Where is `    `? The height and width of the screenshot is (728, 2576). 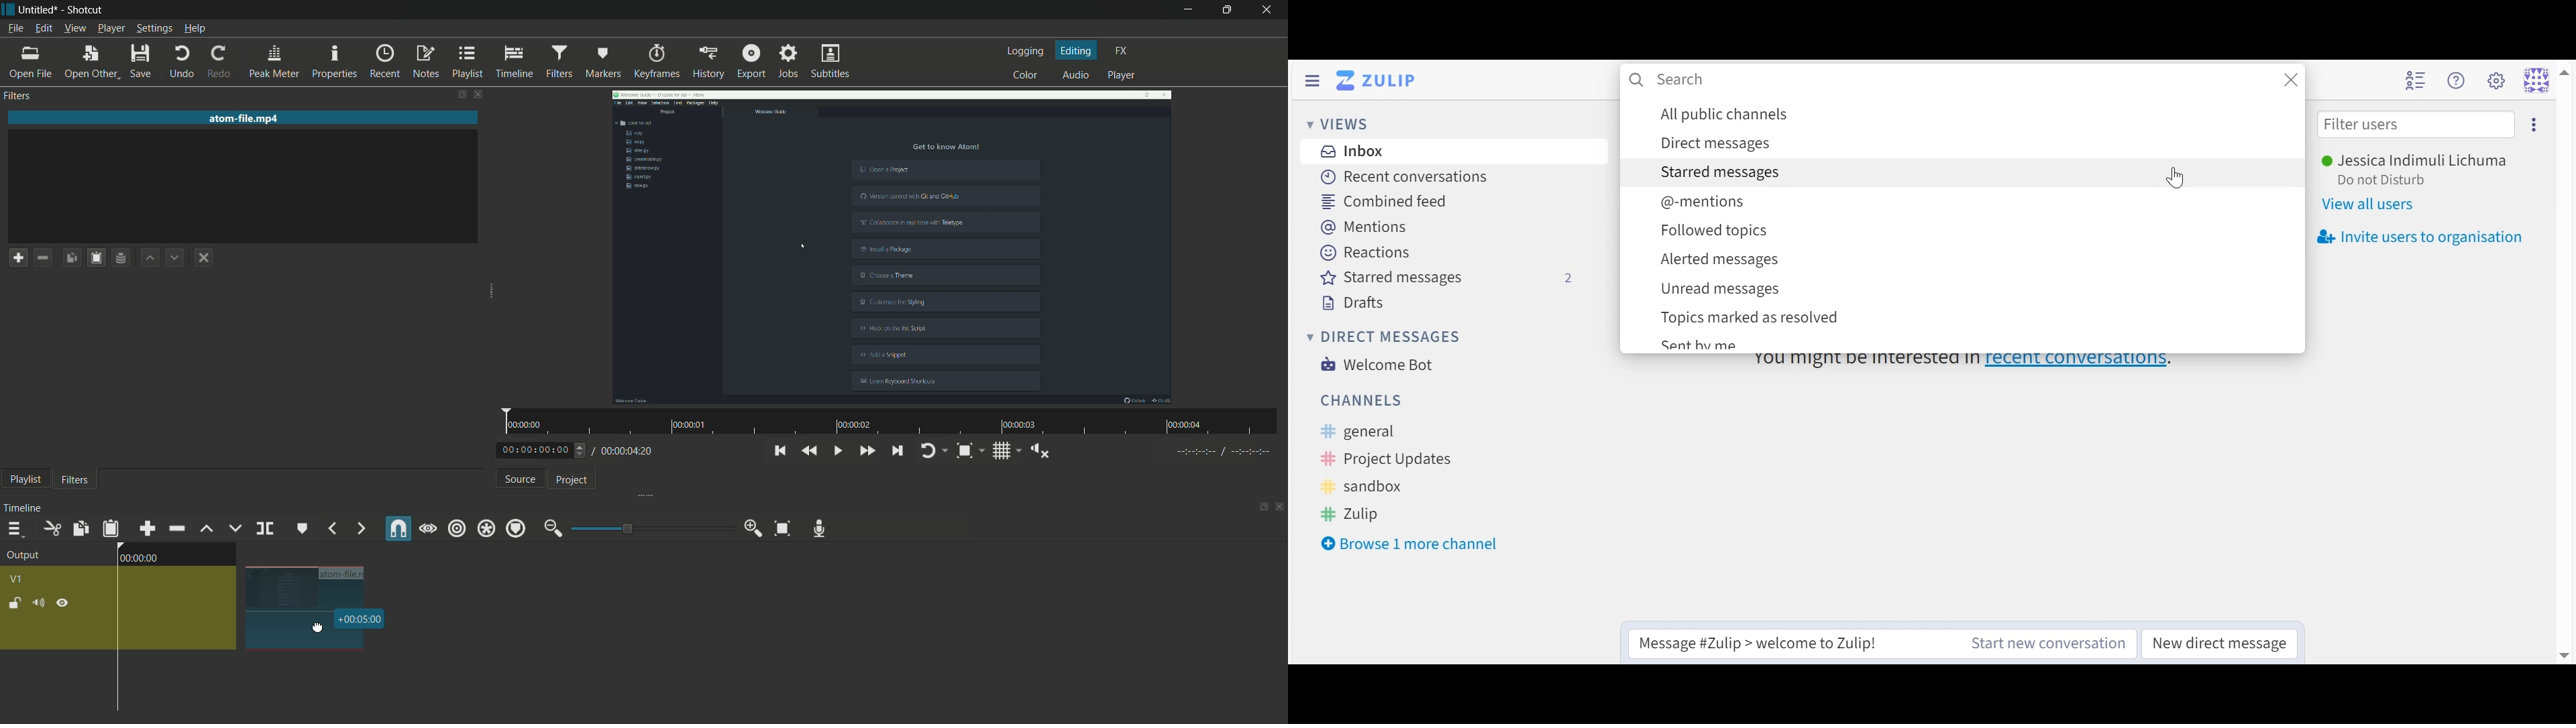
     is located at coordinates (148, 528).